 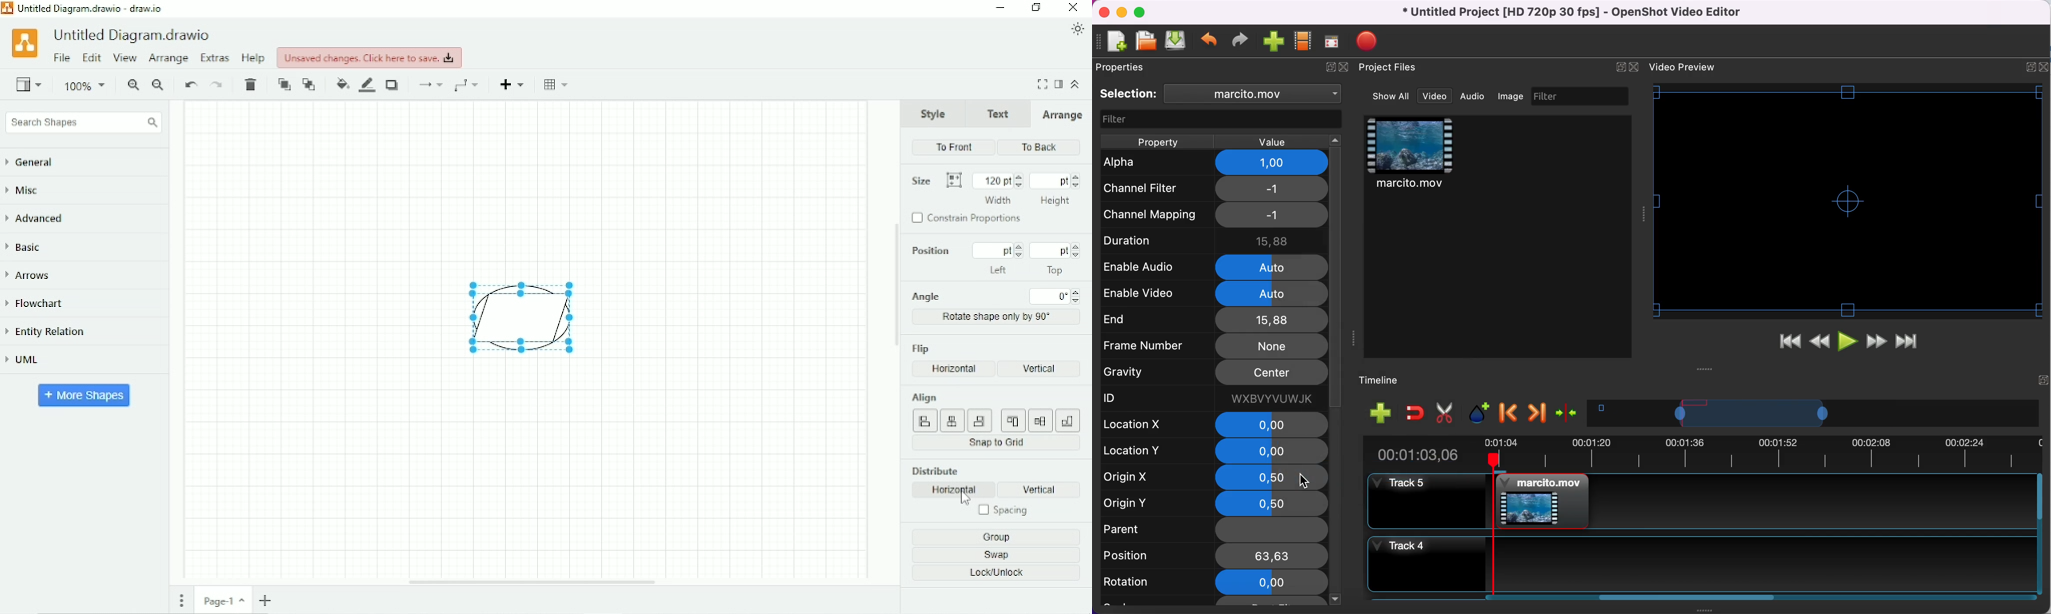 I want to click on Zoom out, so click(x=159, y=86).